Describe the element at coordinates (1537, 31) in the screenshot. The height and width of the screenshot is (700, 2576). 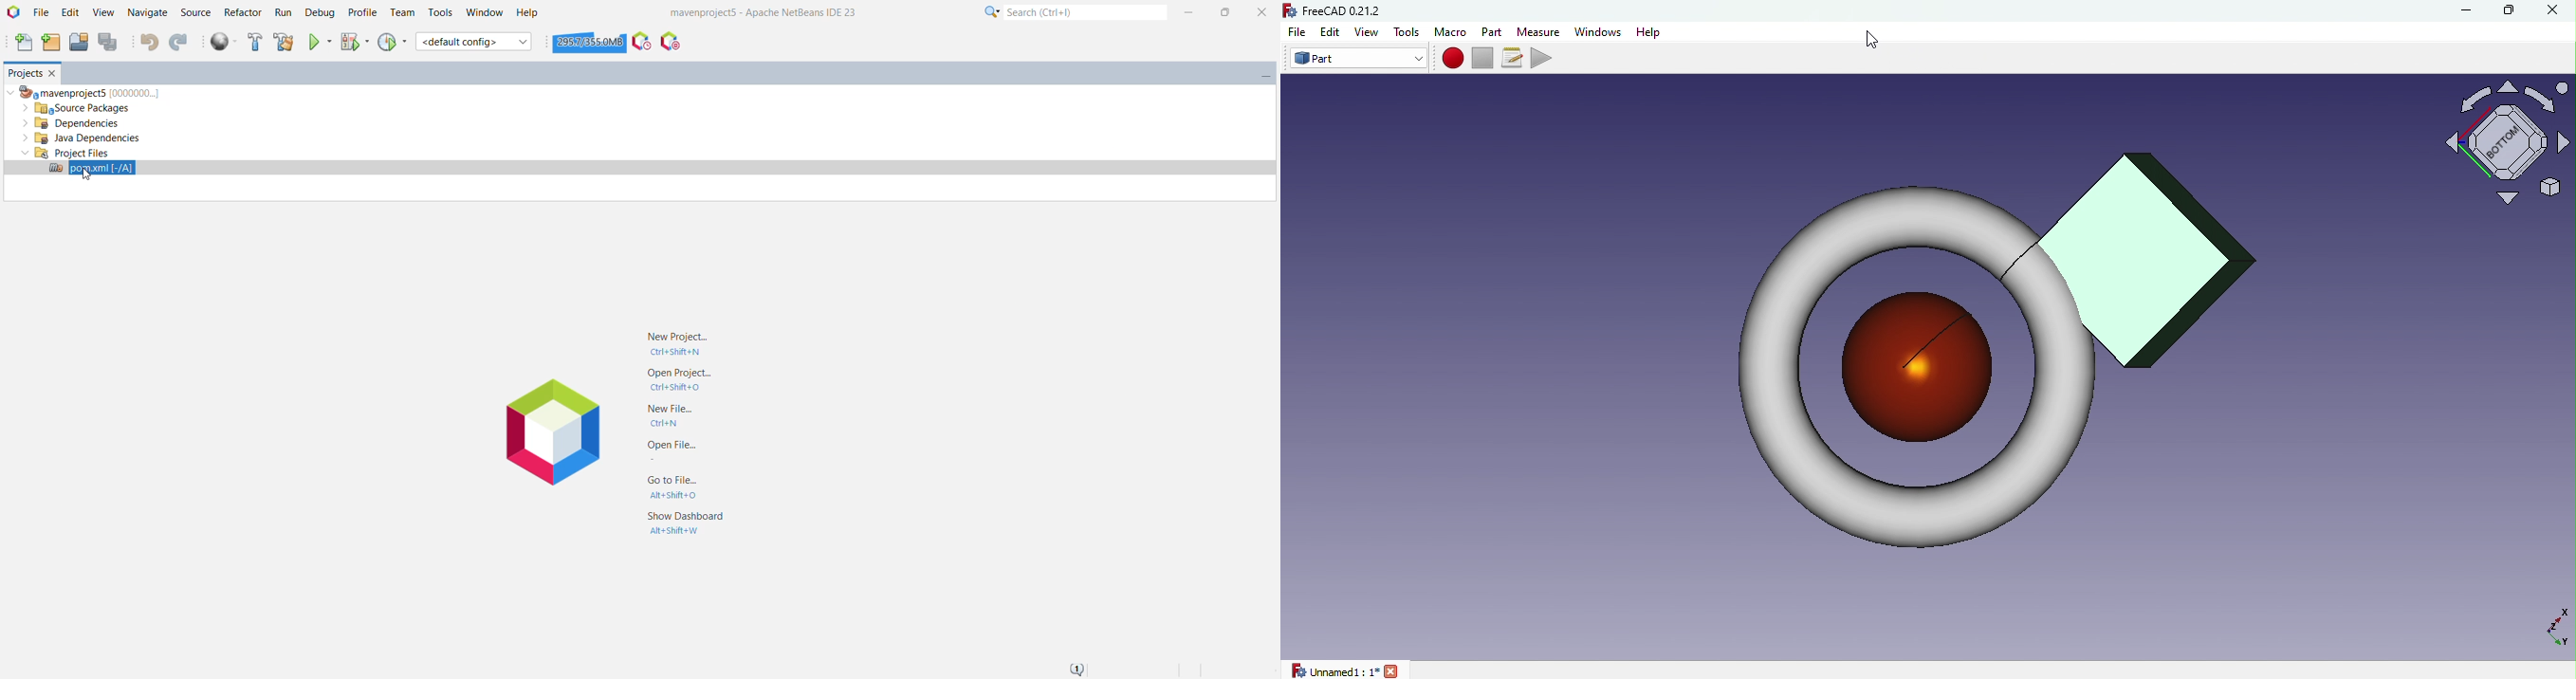
I see `Measure` at that location.